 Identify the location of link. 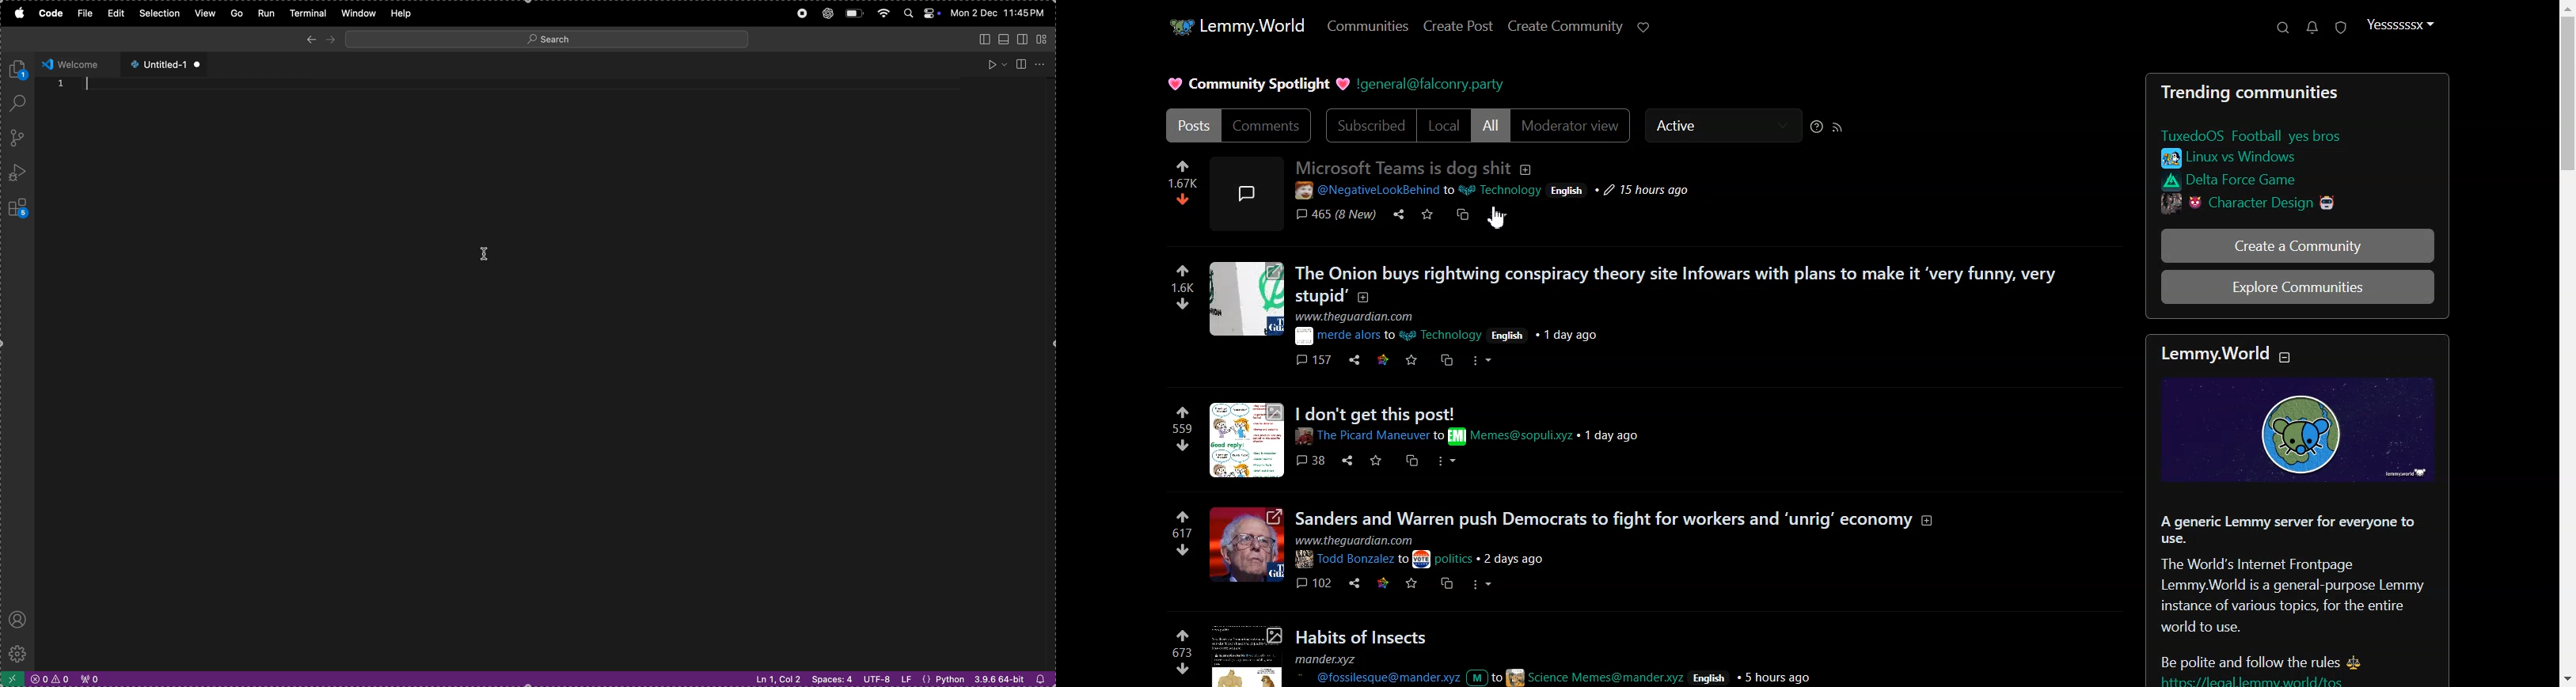
(1386, 360).